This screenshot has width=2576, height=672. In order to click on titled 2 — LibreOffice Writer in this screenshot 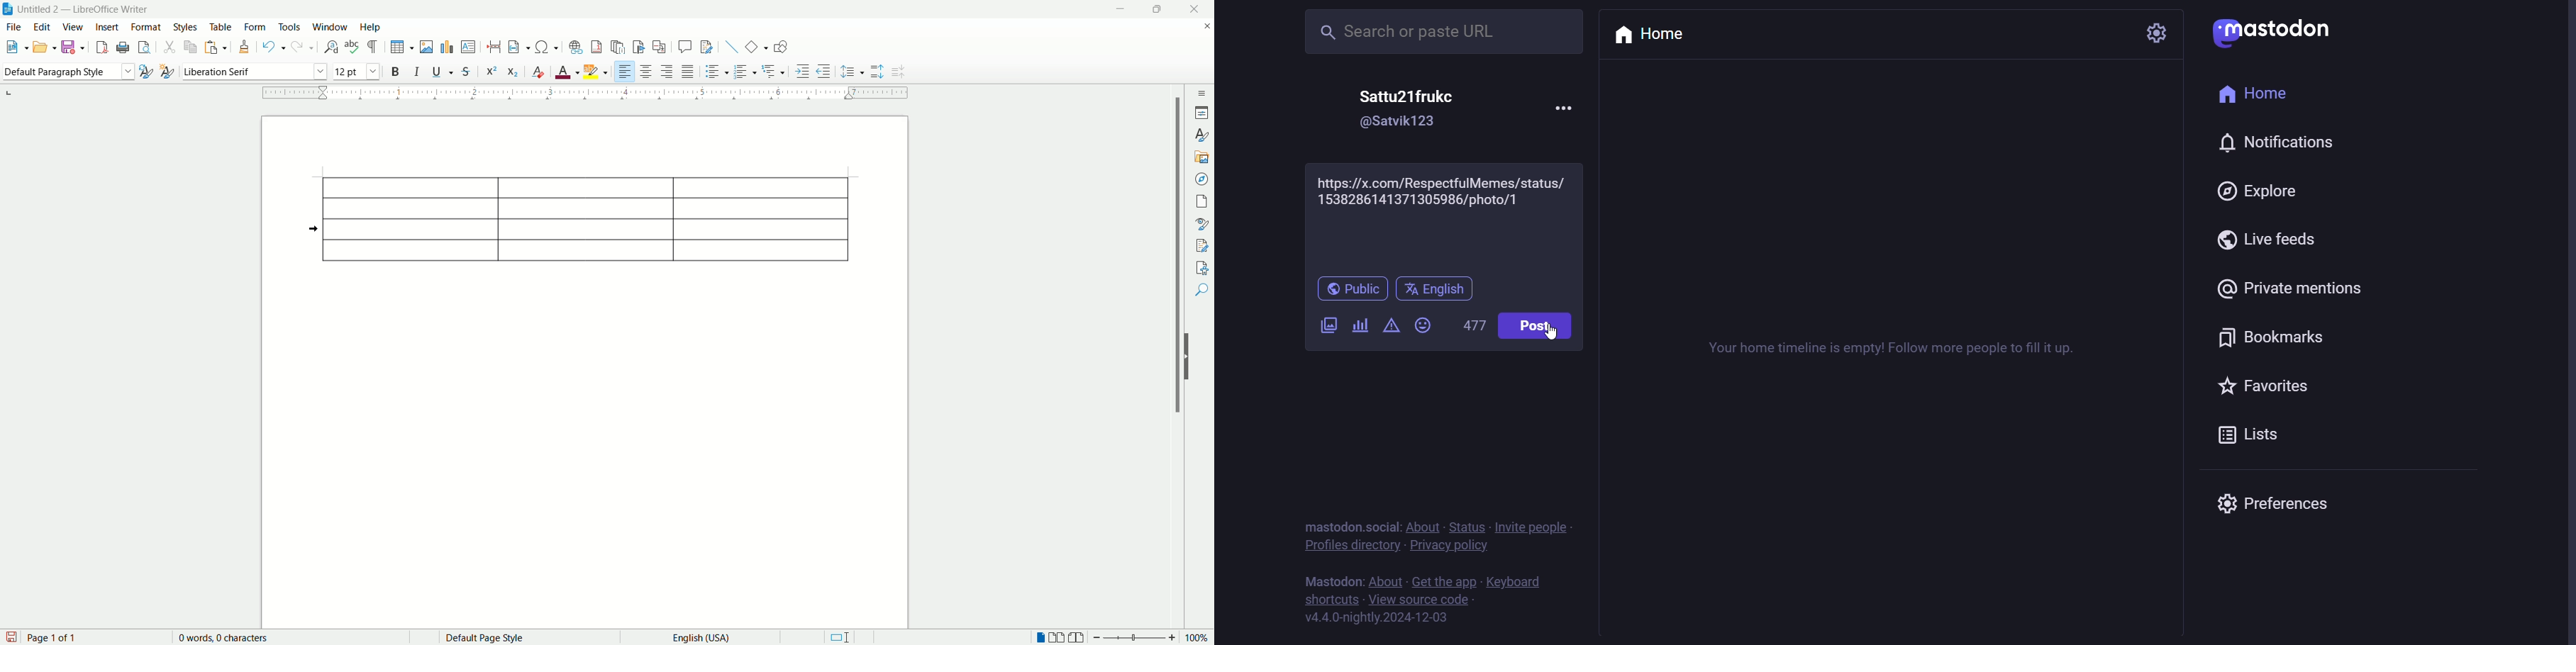, I will do `click(89, 9)`.